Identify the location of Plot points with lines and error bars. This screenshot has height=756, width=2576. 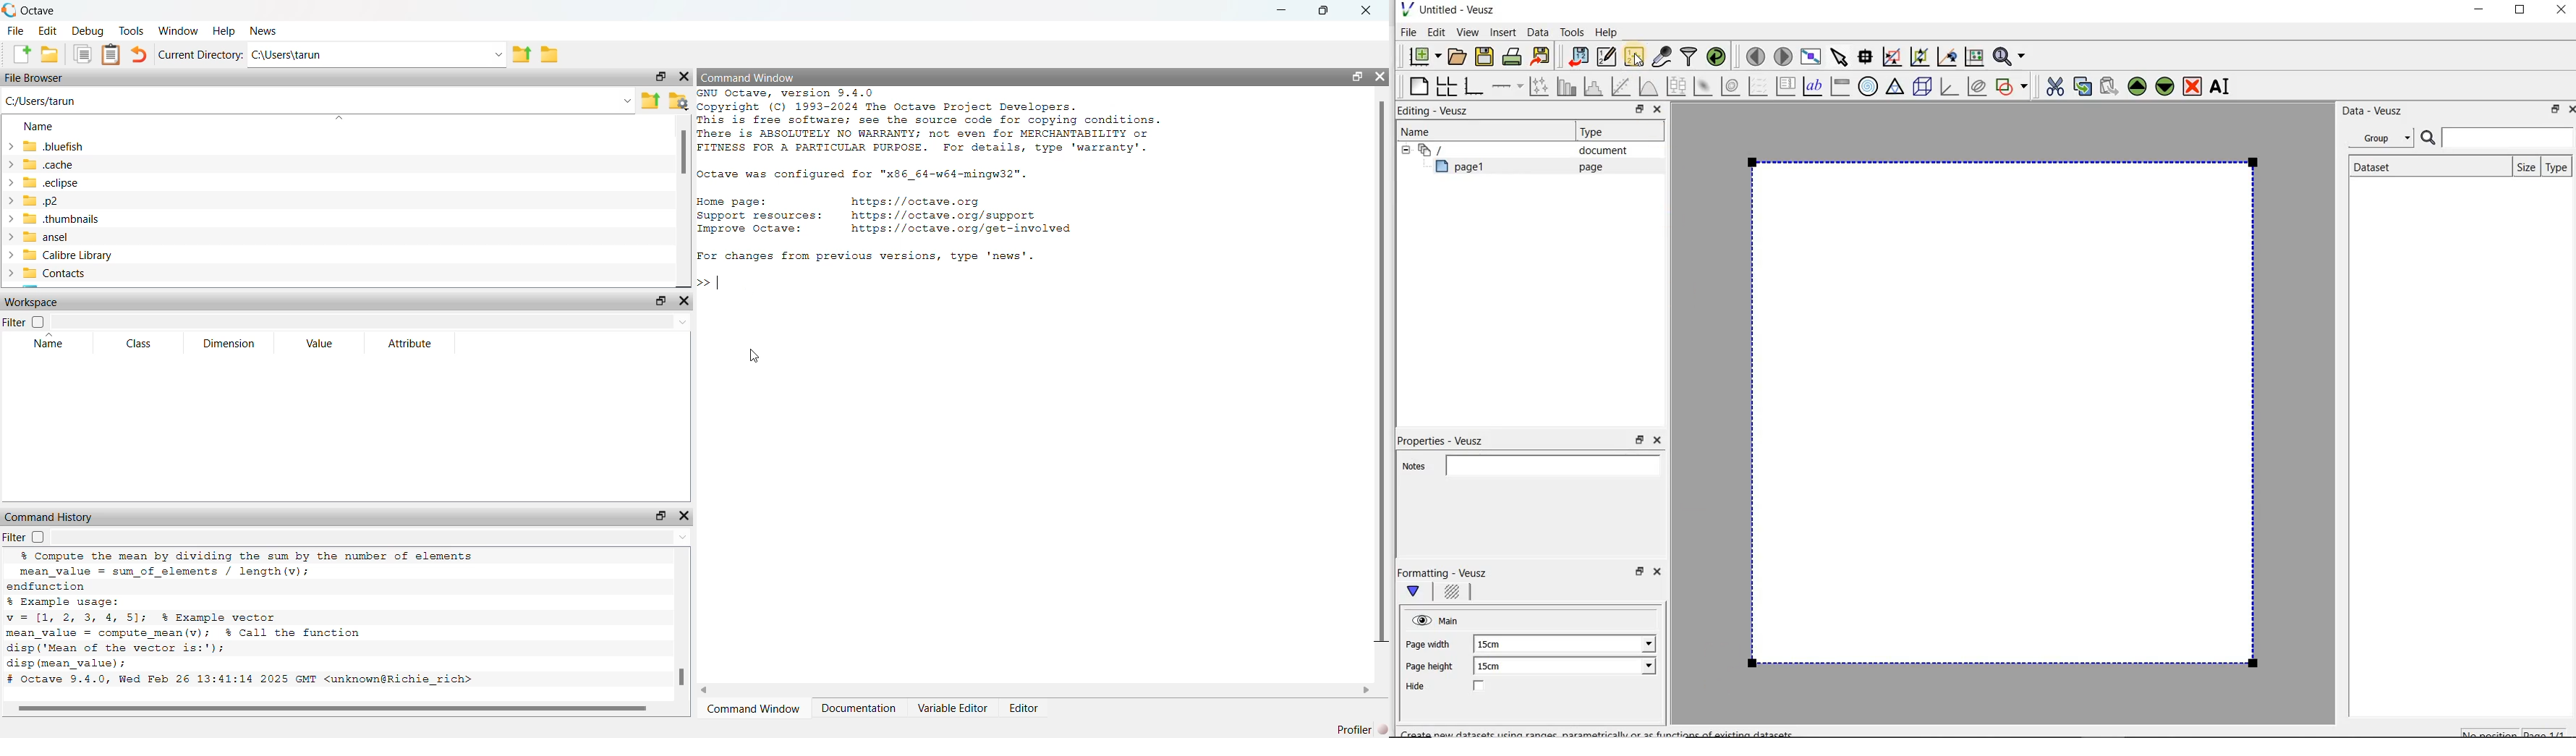
(1540, 86).